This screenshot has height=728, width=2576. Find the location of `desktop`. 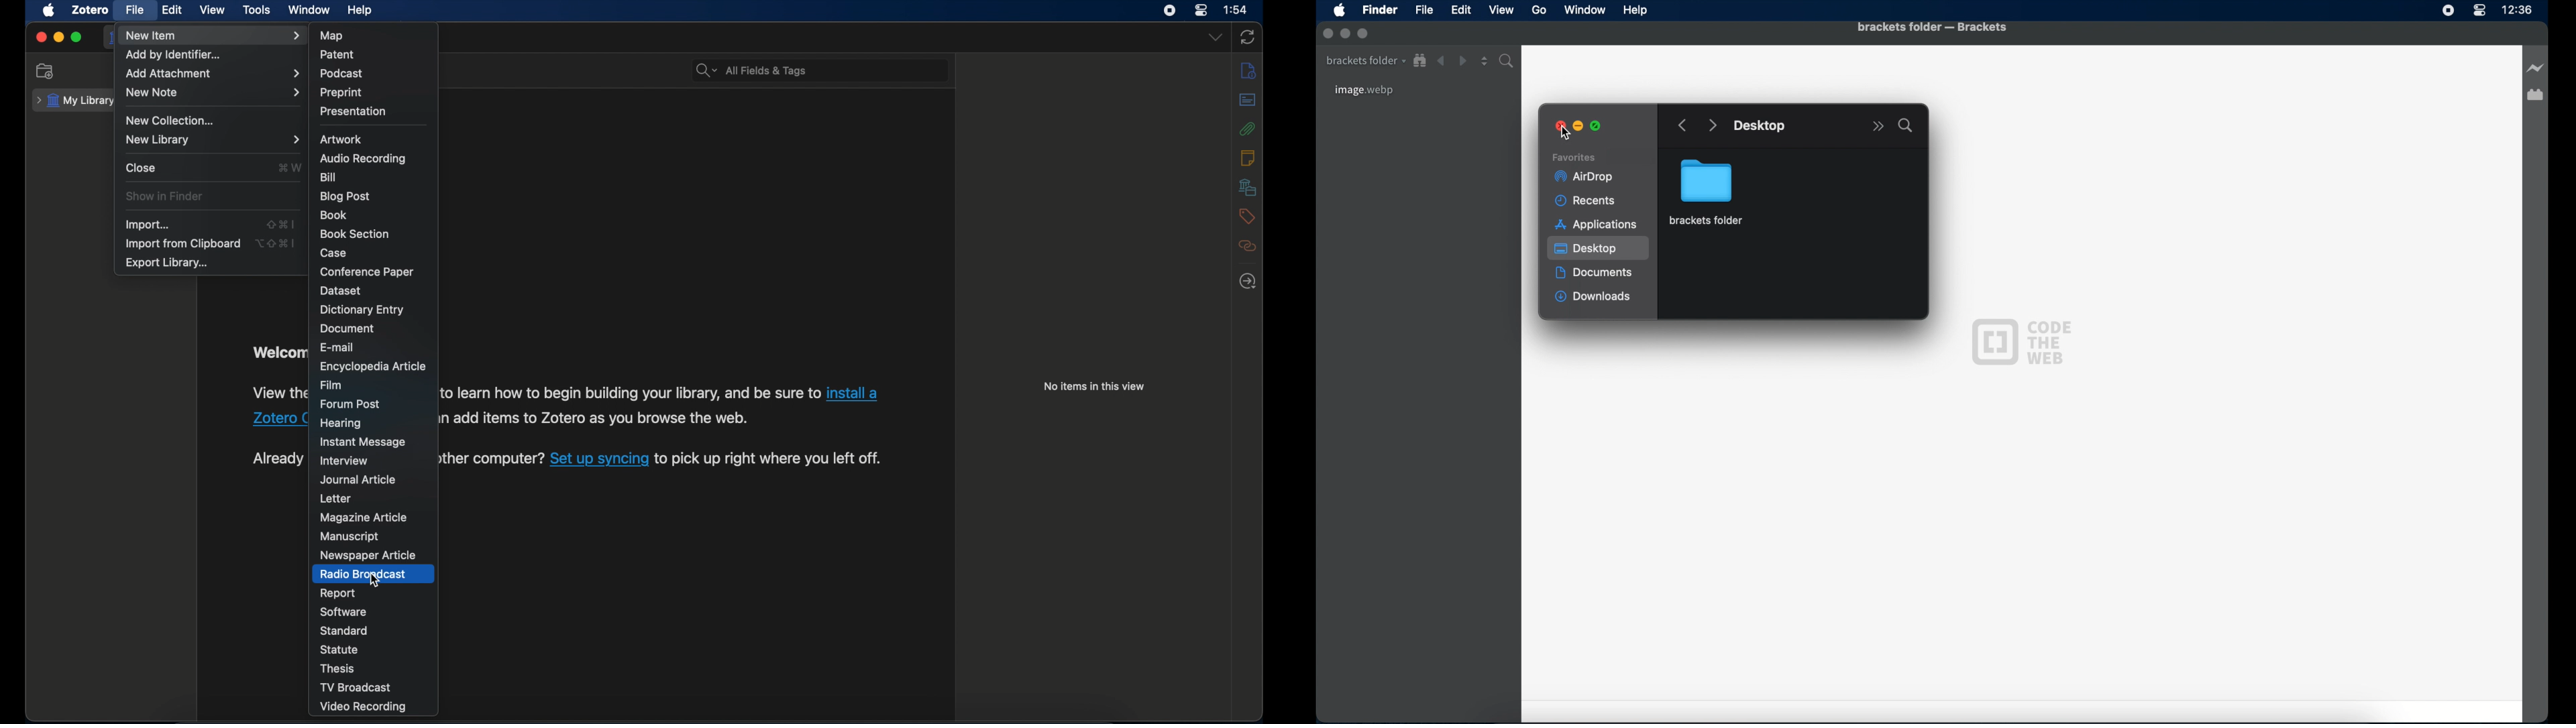

desktop is located at coordinates (1599, 249).